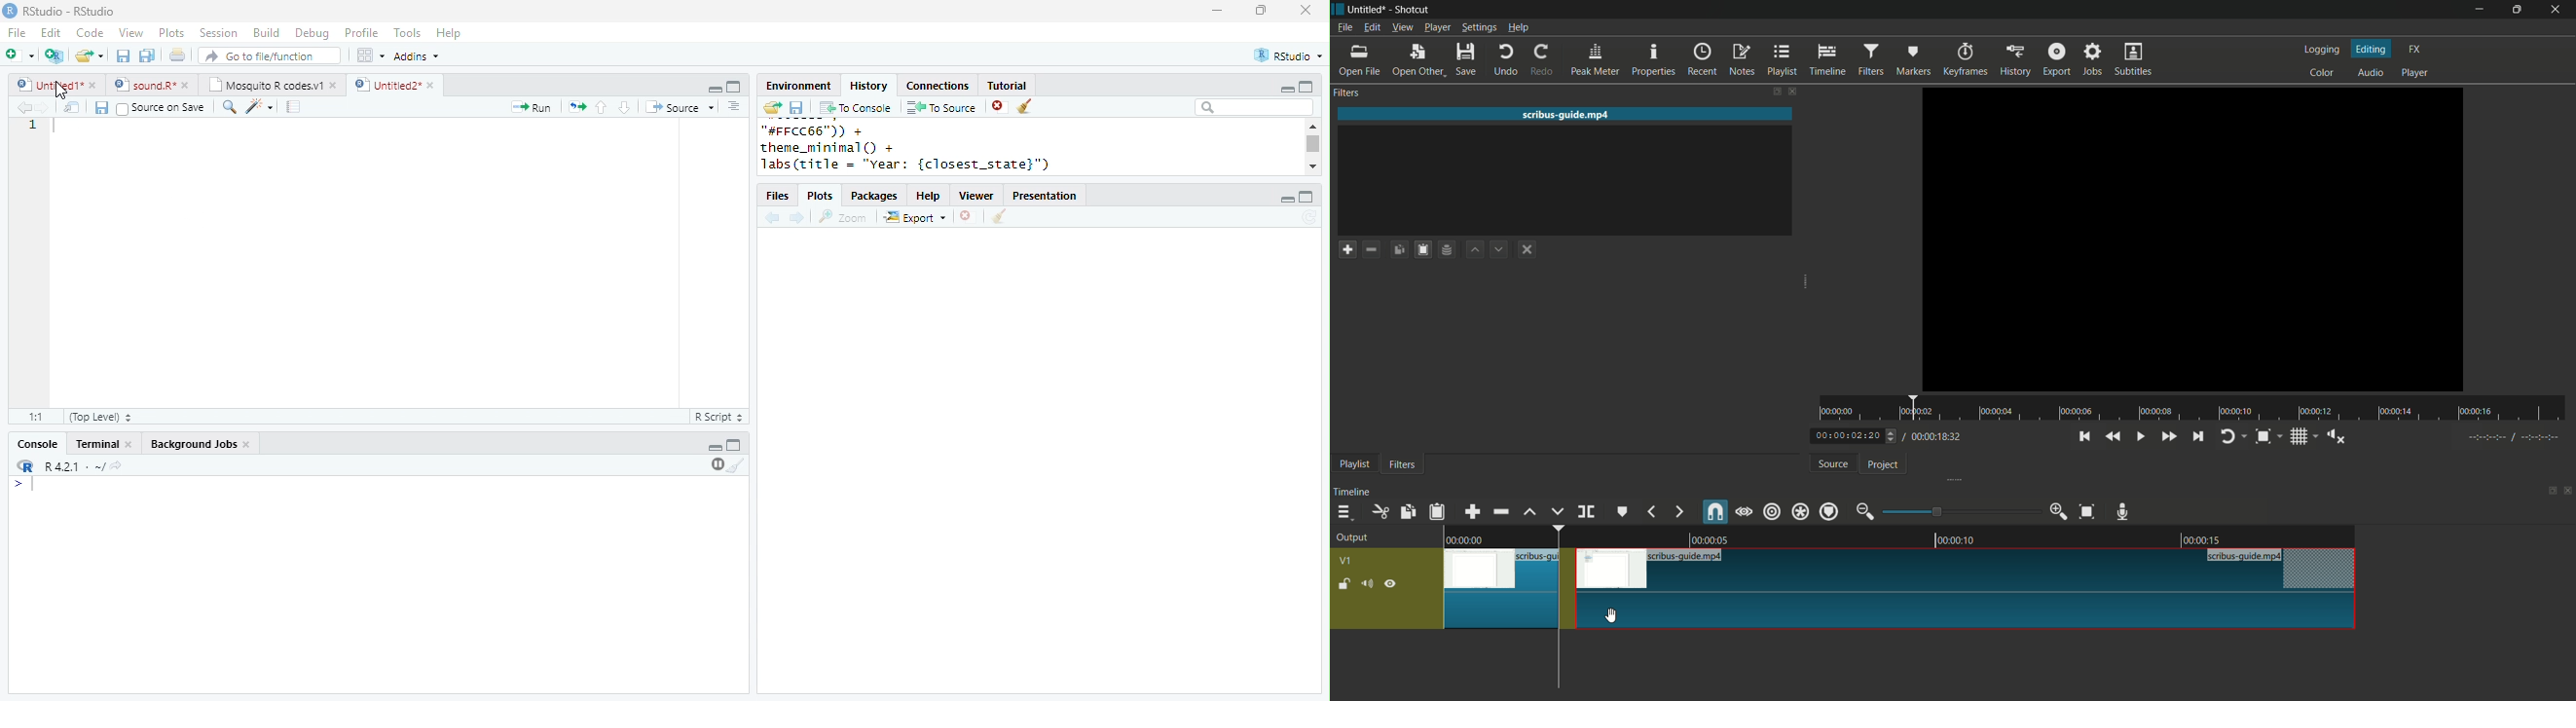 This screenshot has height=728, width=2576. I want to click on toggle player looping, so click(2229, 437).